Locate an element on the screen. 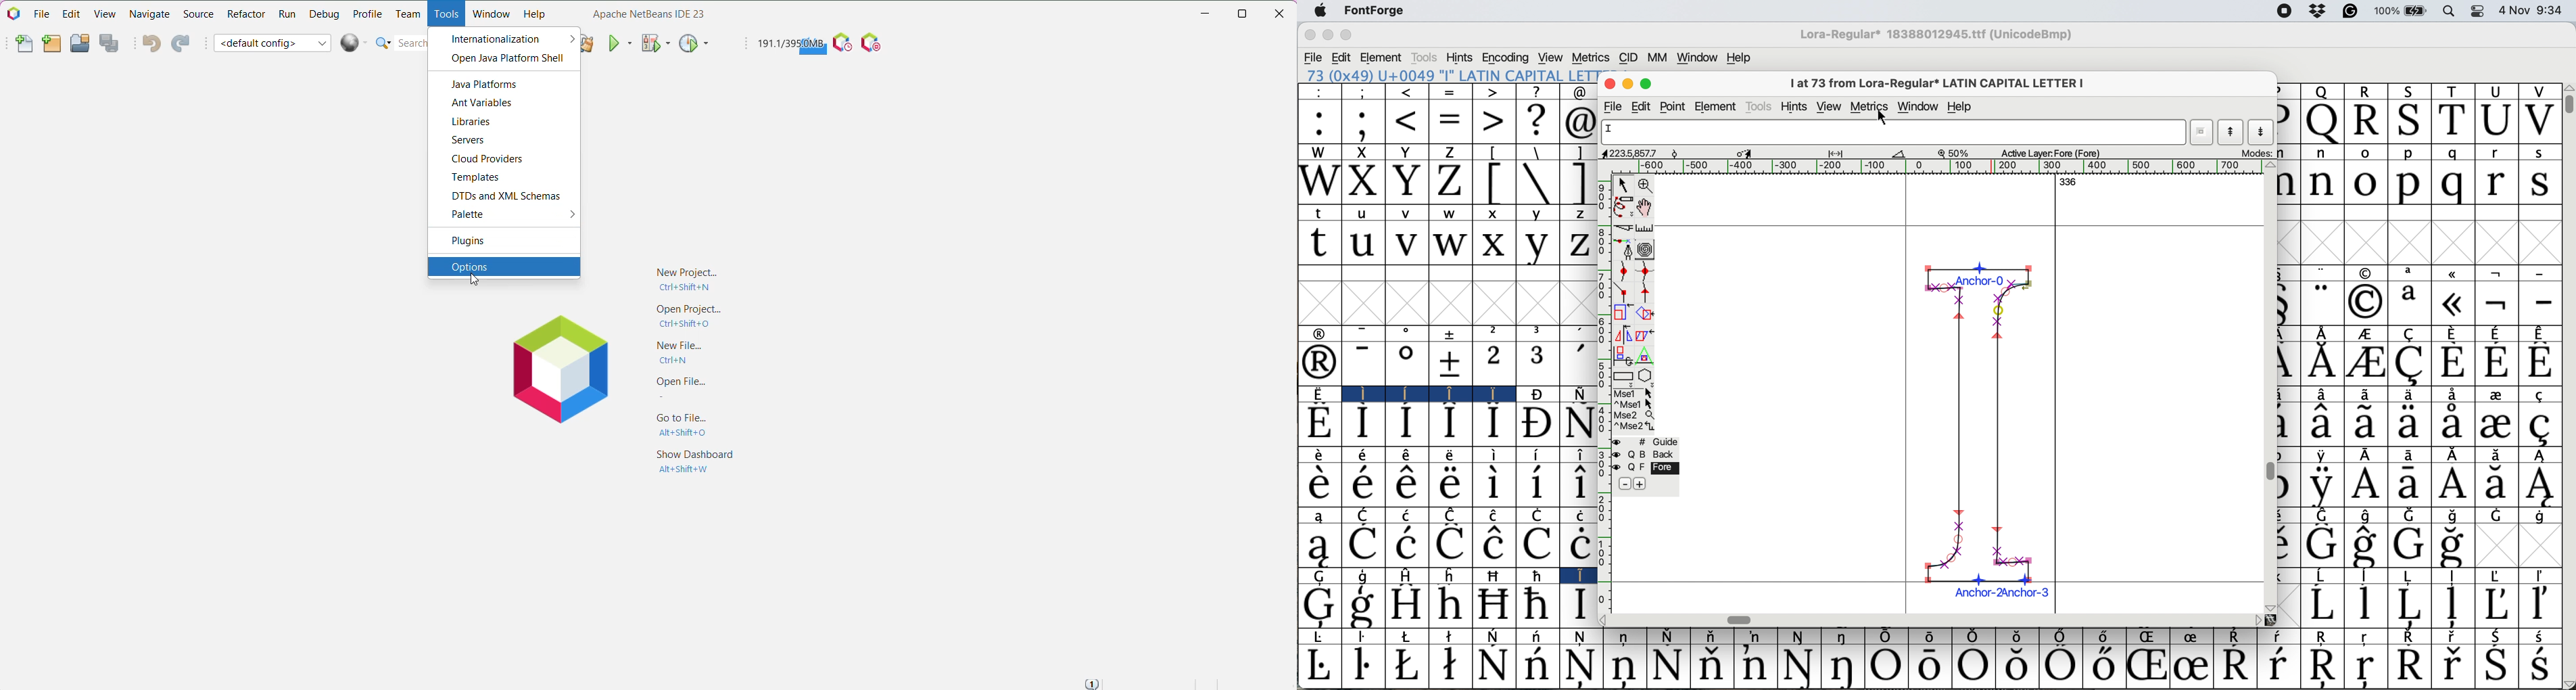 The height and width of the screenshot is (700, 2576). Symbol is located at coordinates (1363, 423).